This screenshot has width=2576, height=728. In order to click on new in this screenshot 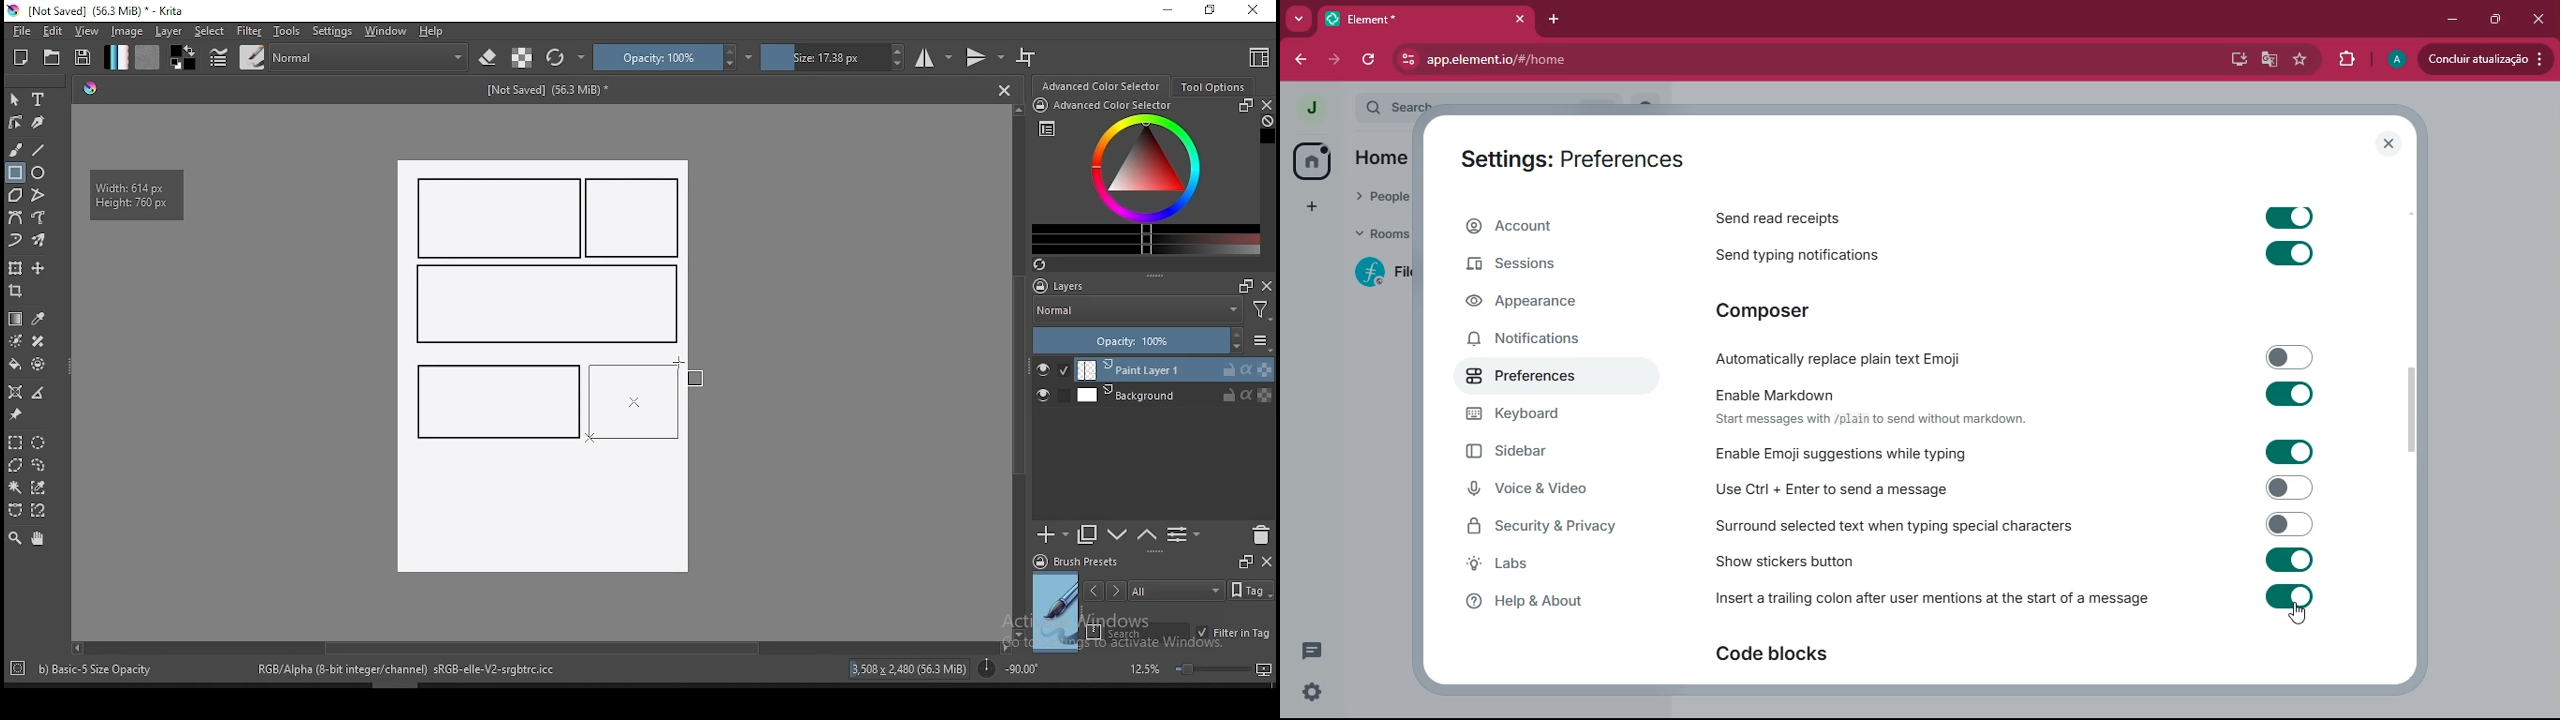, I will do `click(21, 57)`.